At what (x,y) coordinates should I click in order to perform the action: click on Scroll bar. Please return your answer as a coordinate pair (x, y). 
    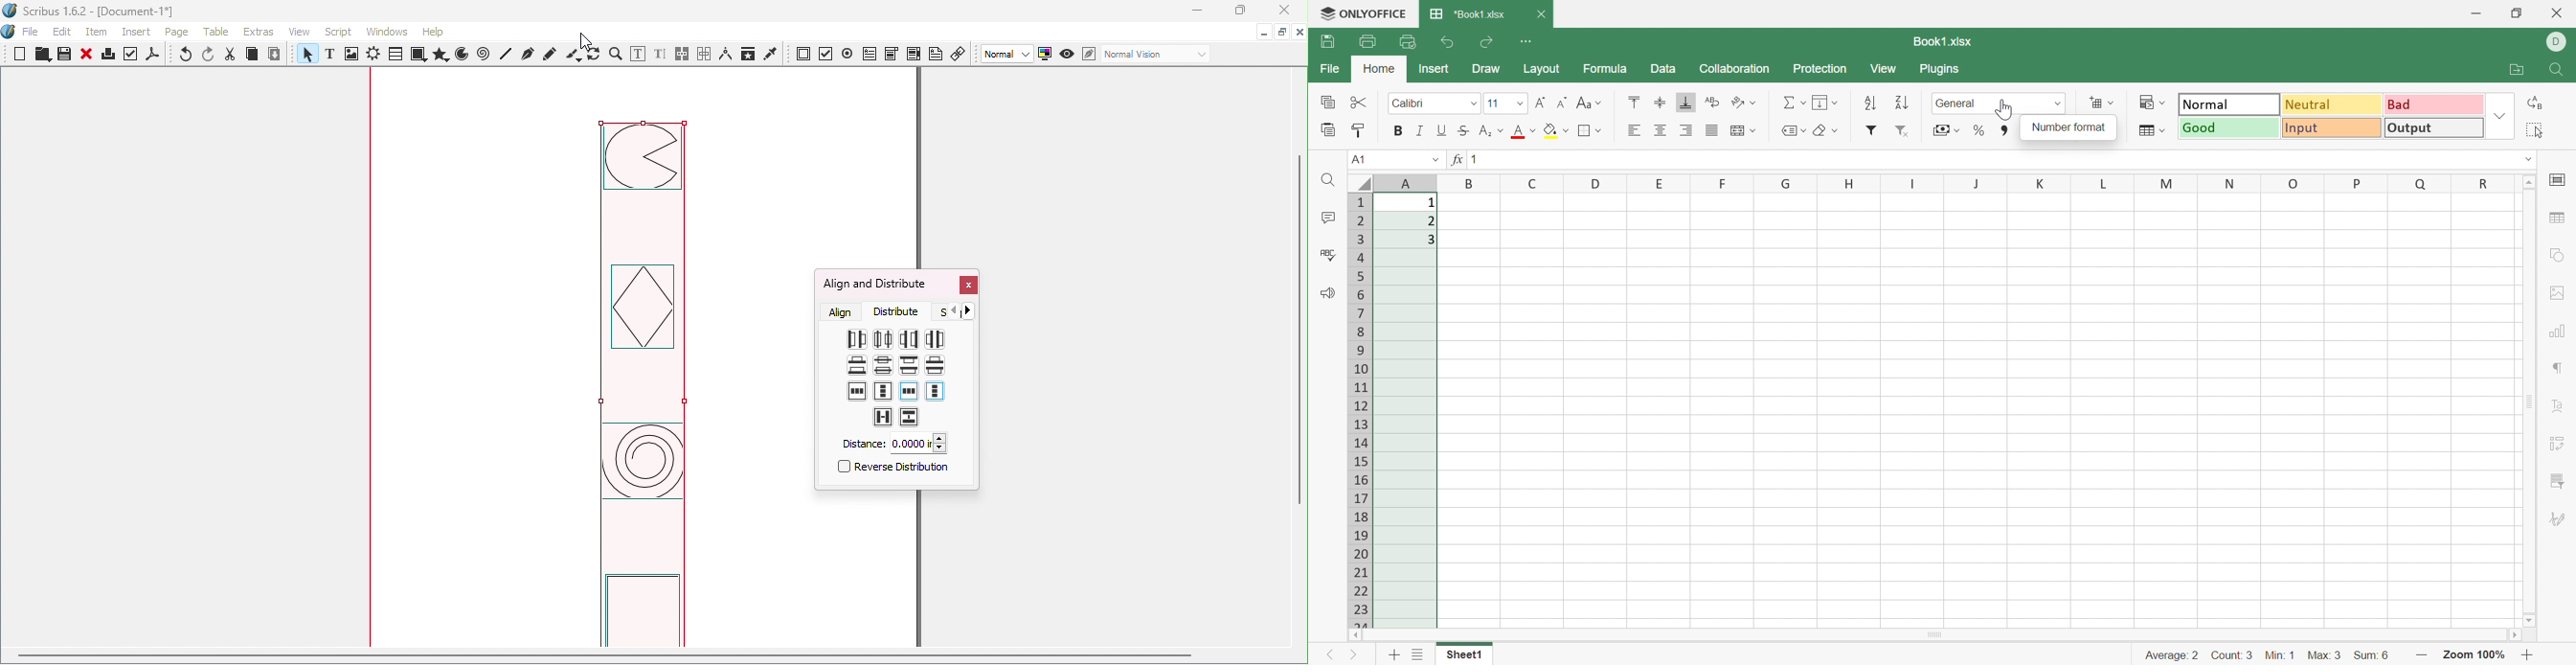
    Looking at the image, I should click on (1930, 635).